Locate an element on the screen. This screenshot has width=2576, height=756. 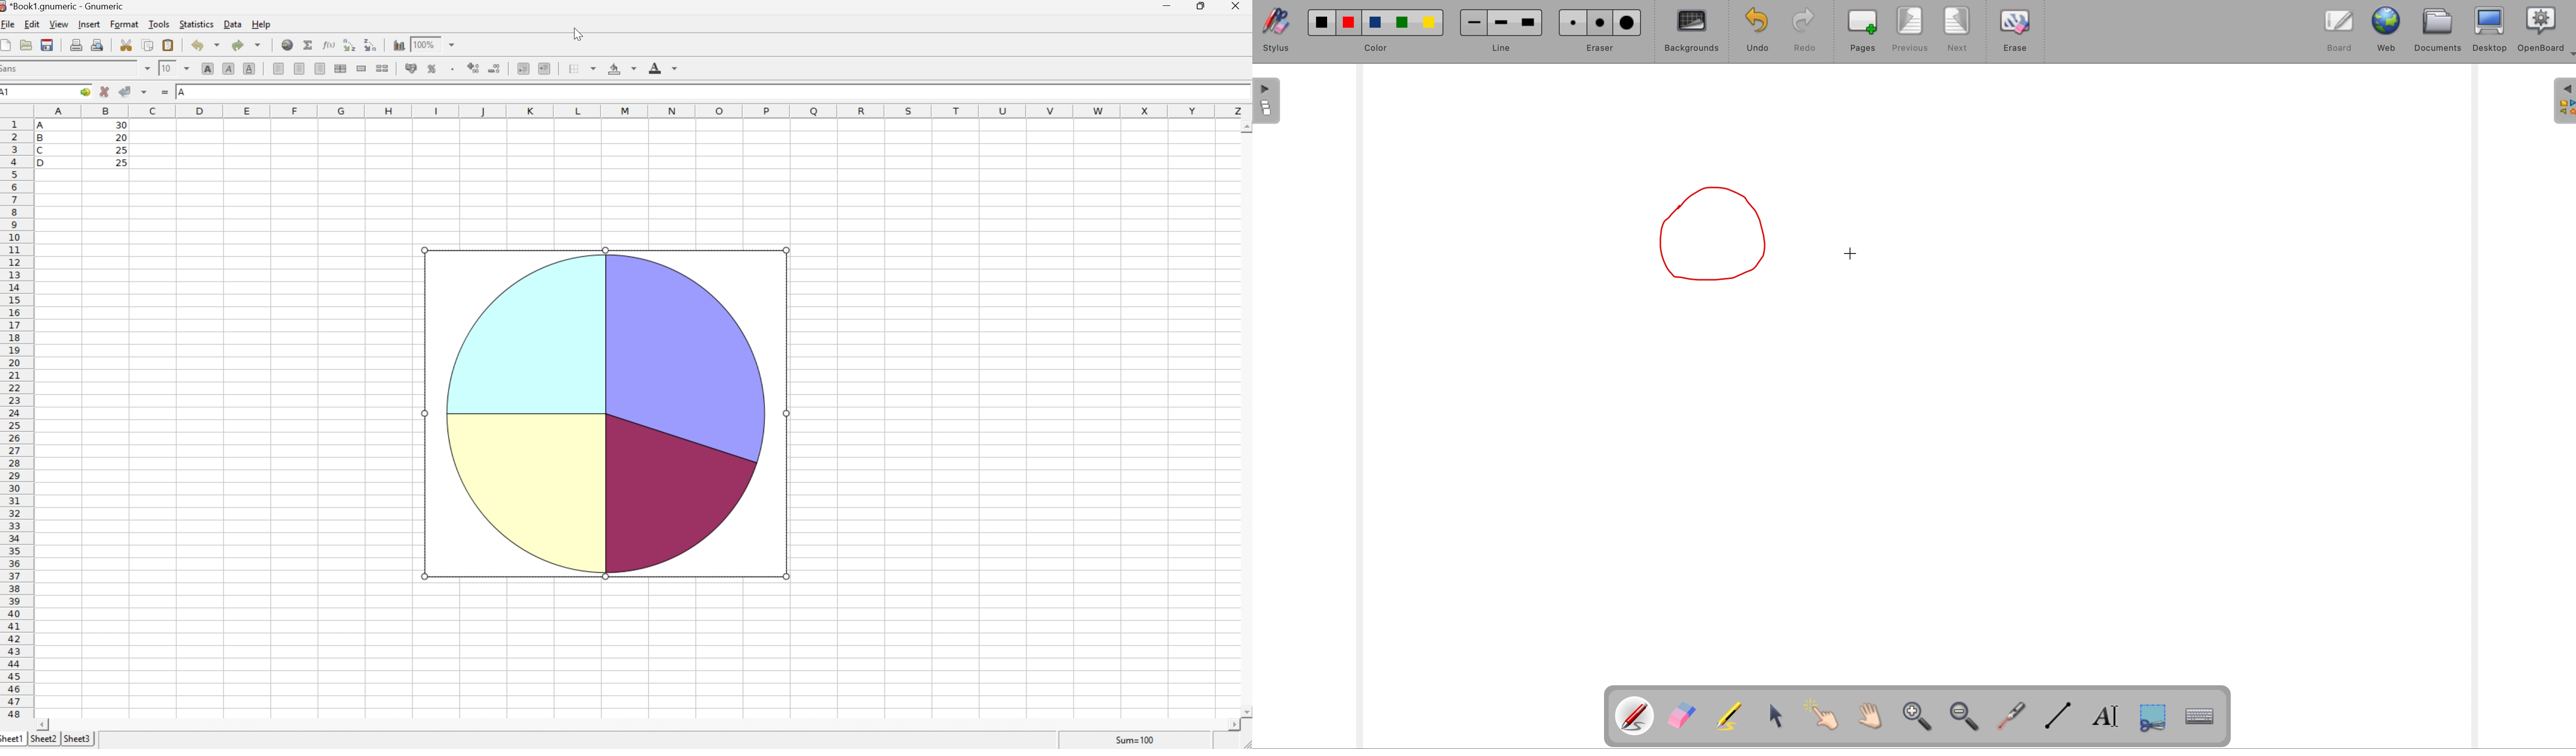
Data is located at coordinates (232, 24).